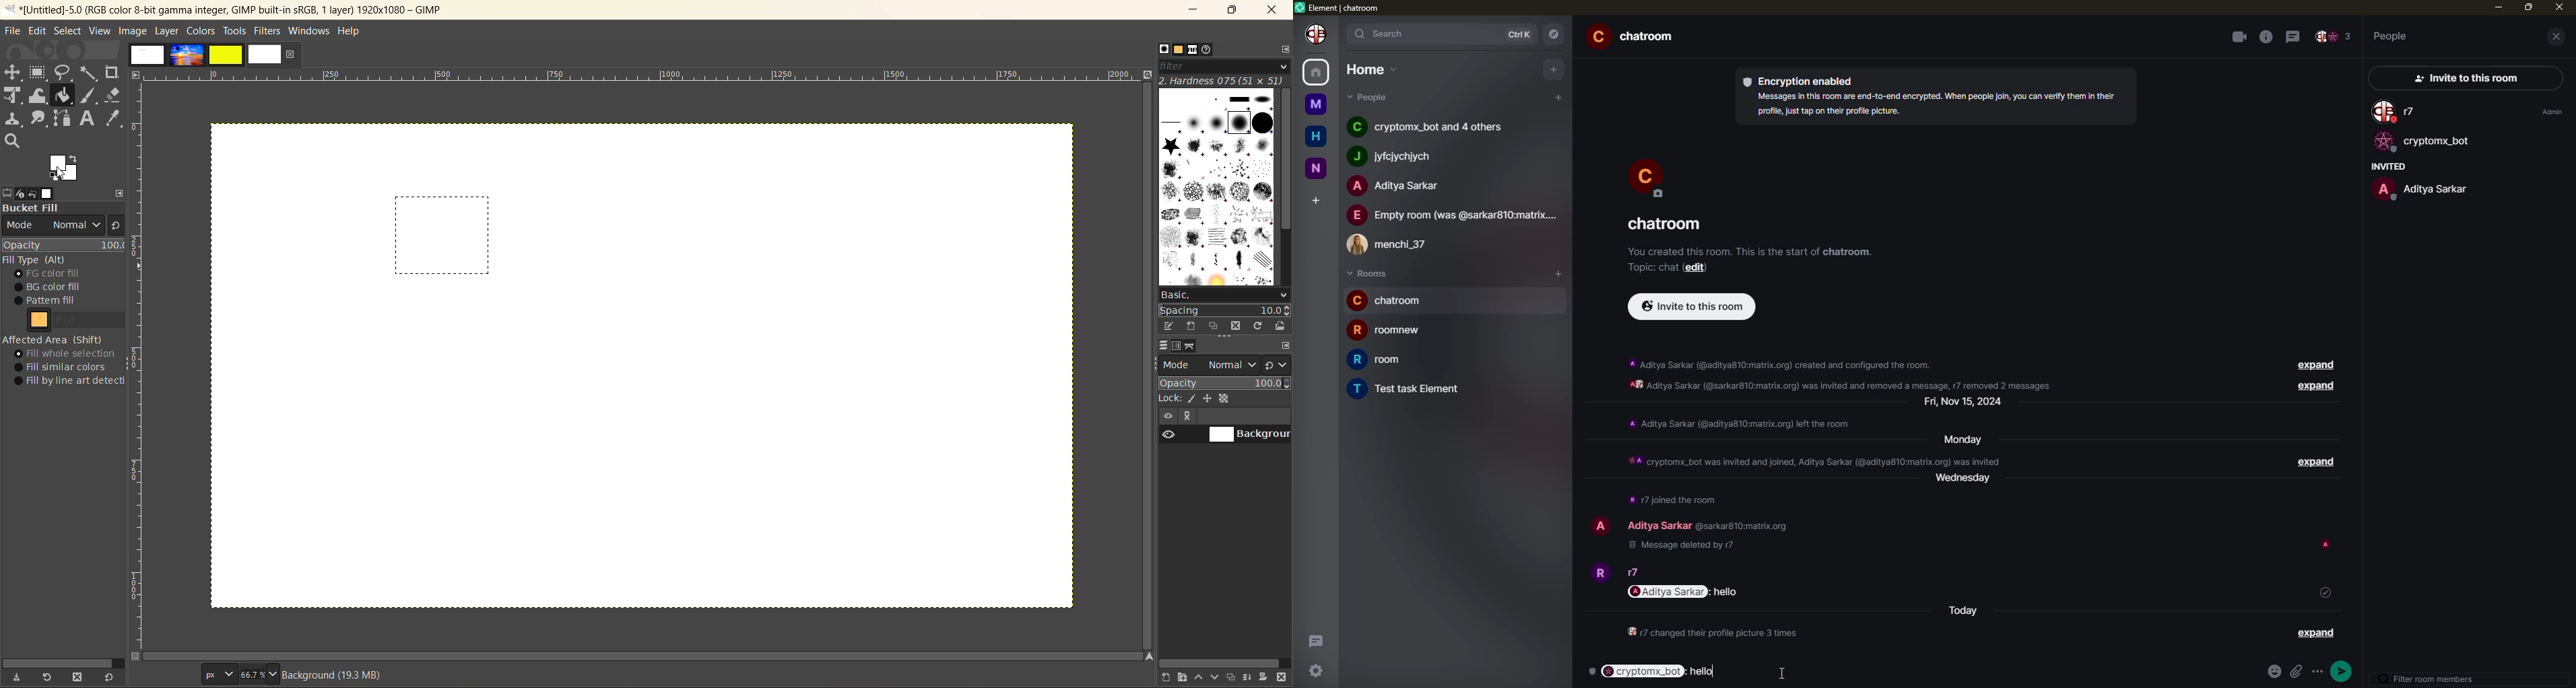  Describe the element at coordinates (2325, 592) in the screenshot. I see `sent` at that location.